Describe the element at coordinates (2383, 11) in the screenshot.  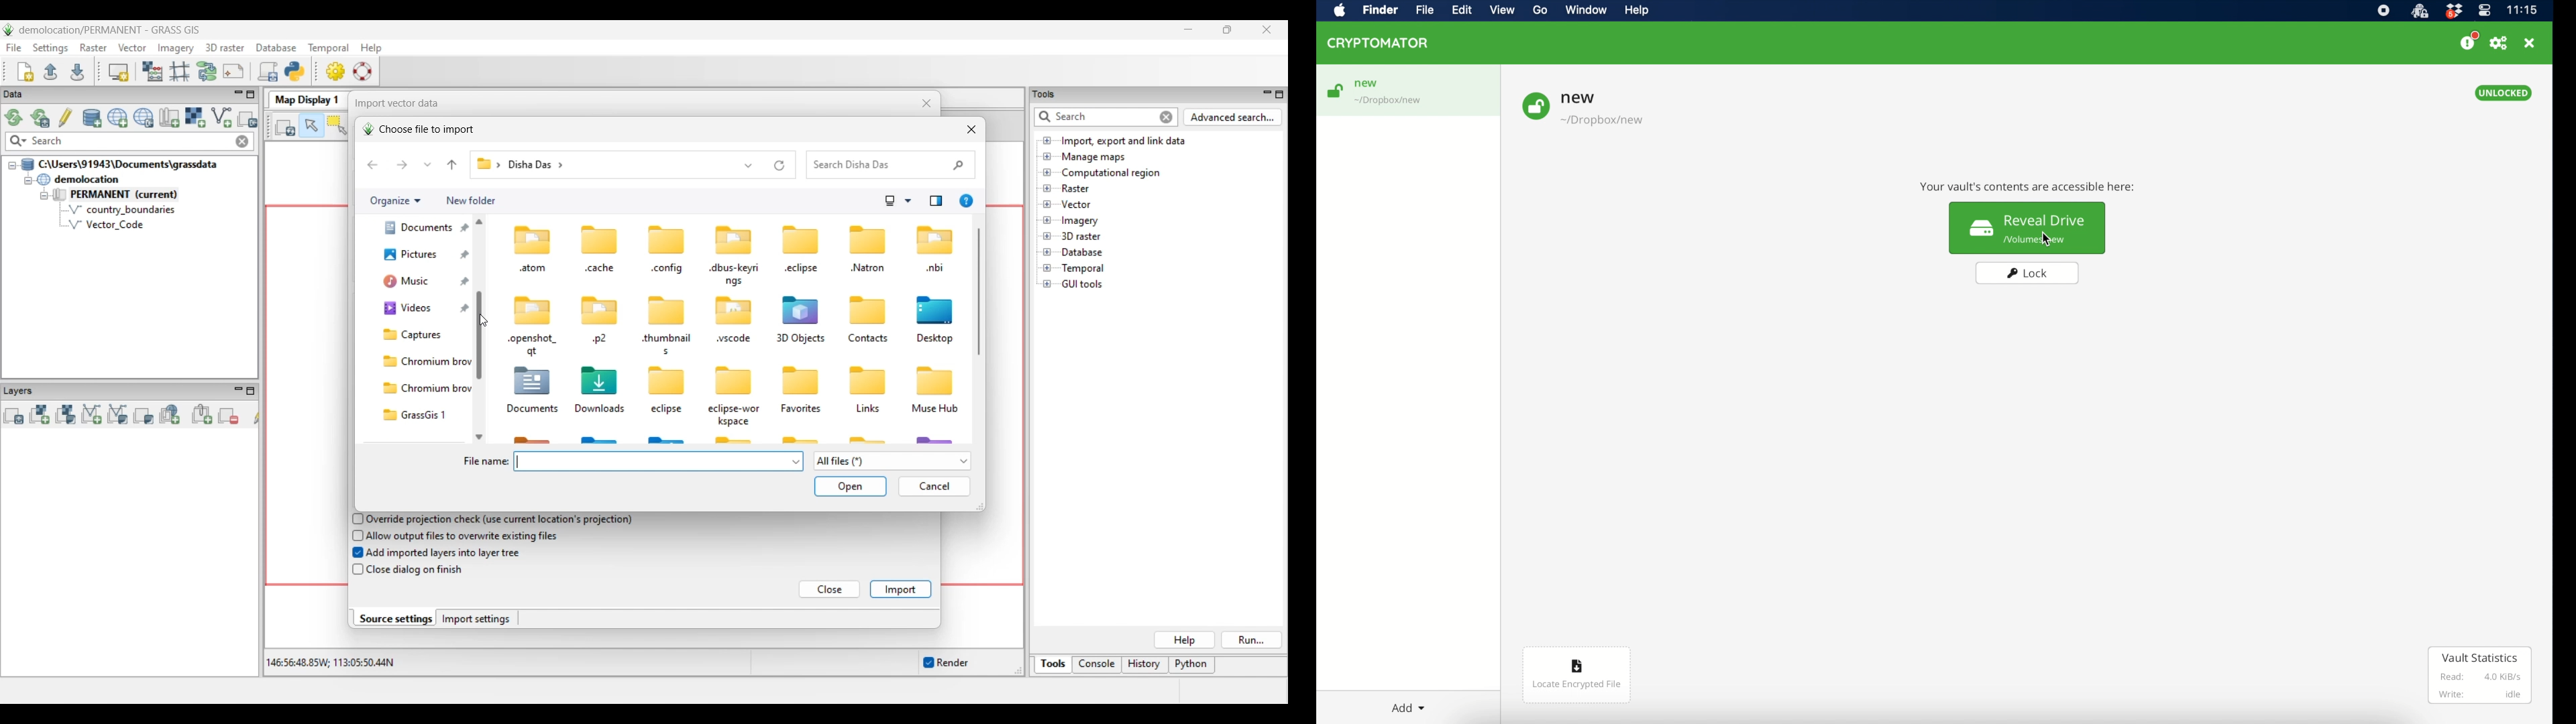
I see `screen recorder music` at that location.